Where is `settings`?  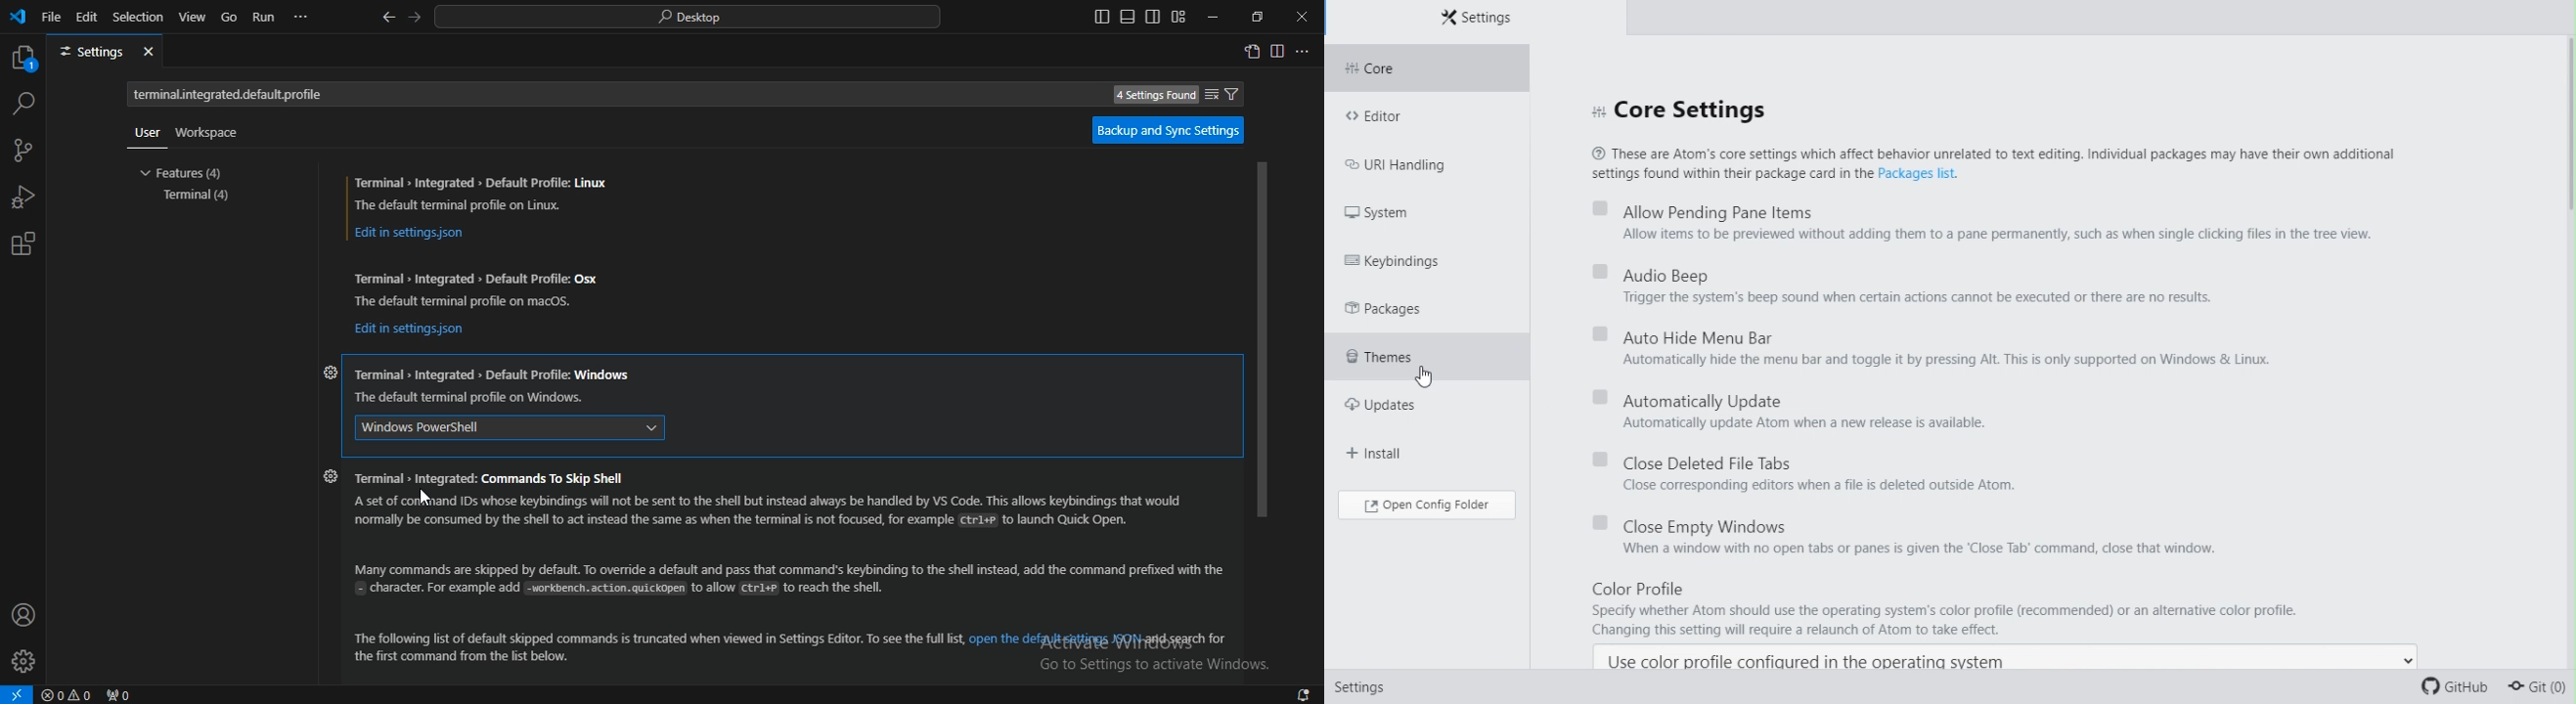
settings is located at coordinates (331, 373).